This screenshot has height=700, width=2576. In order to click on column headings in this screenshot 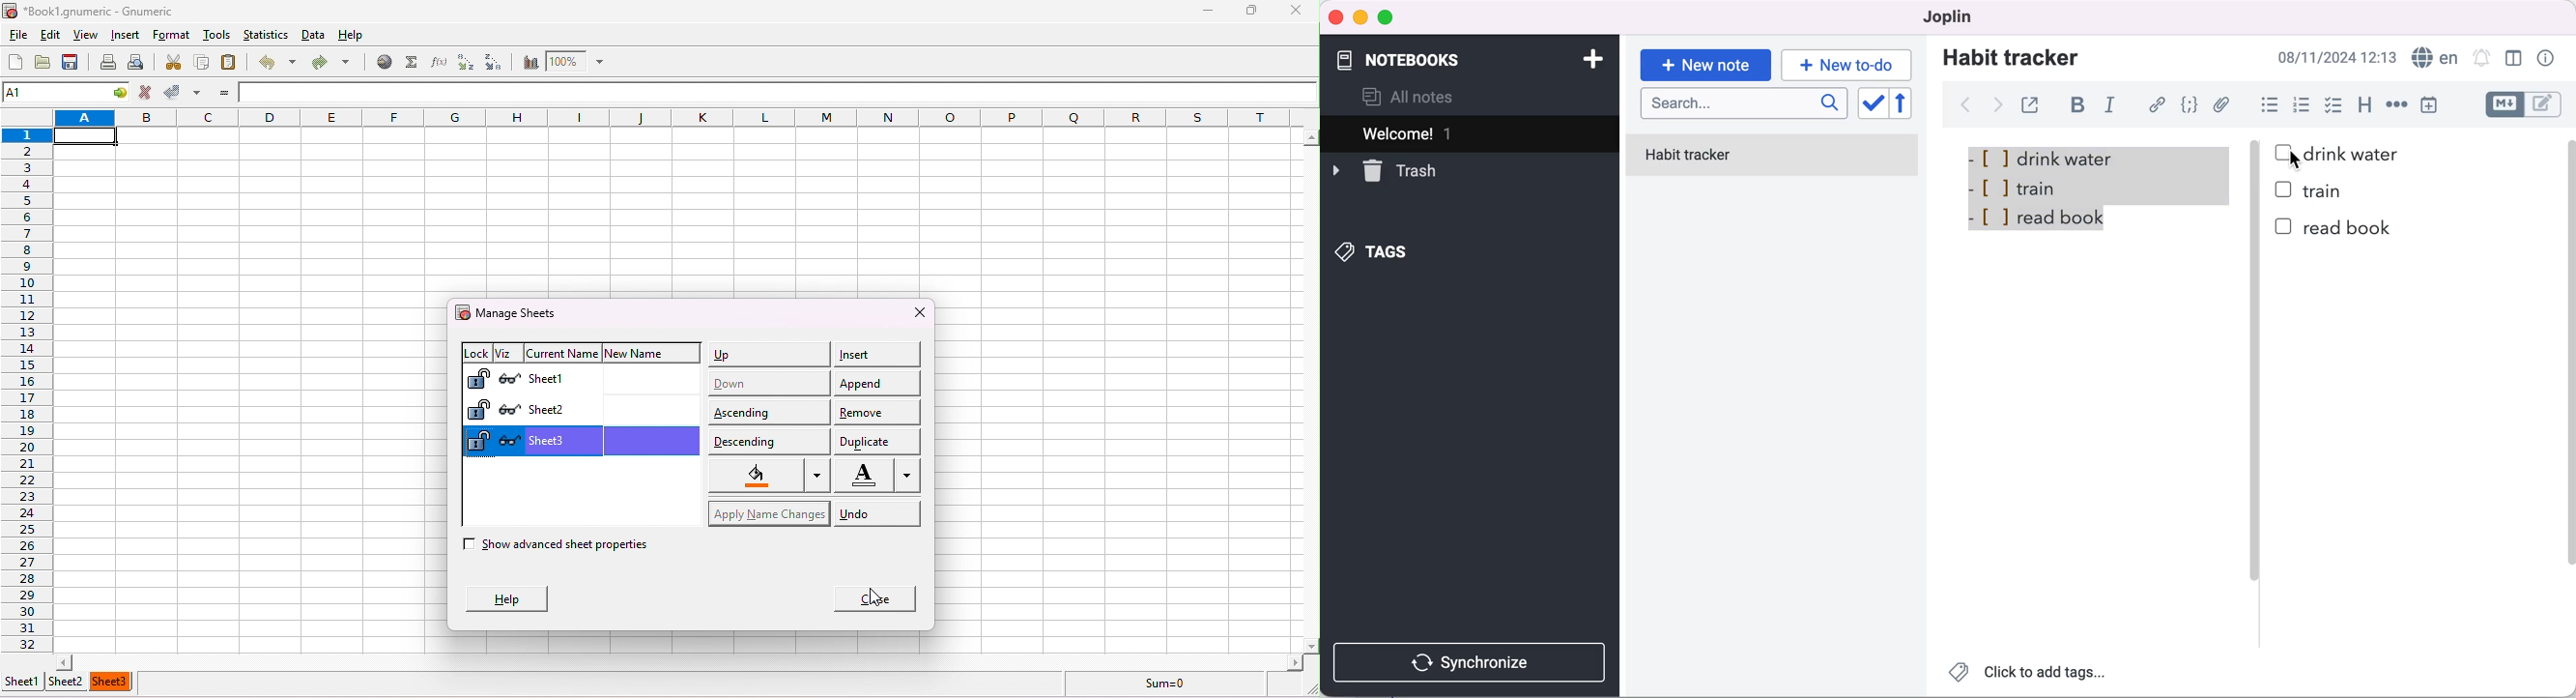, I will do `click(681, 117)`.